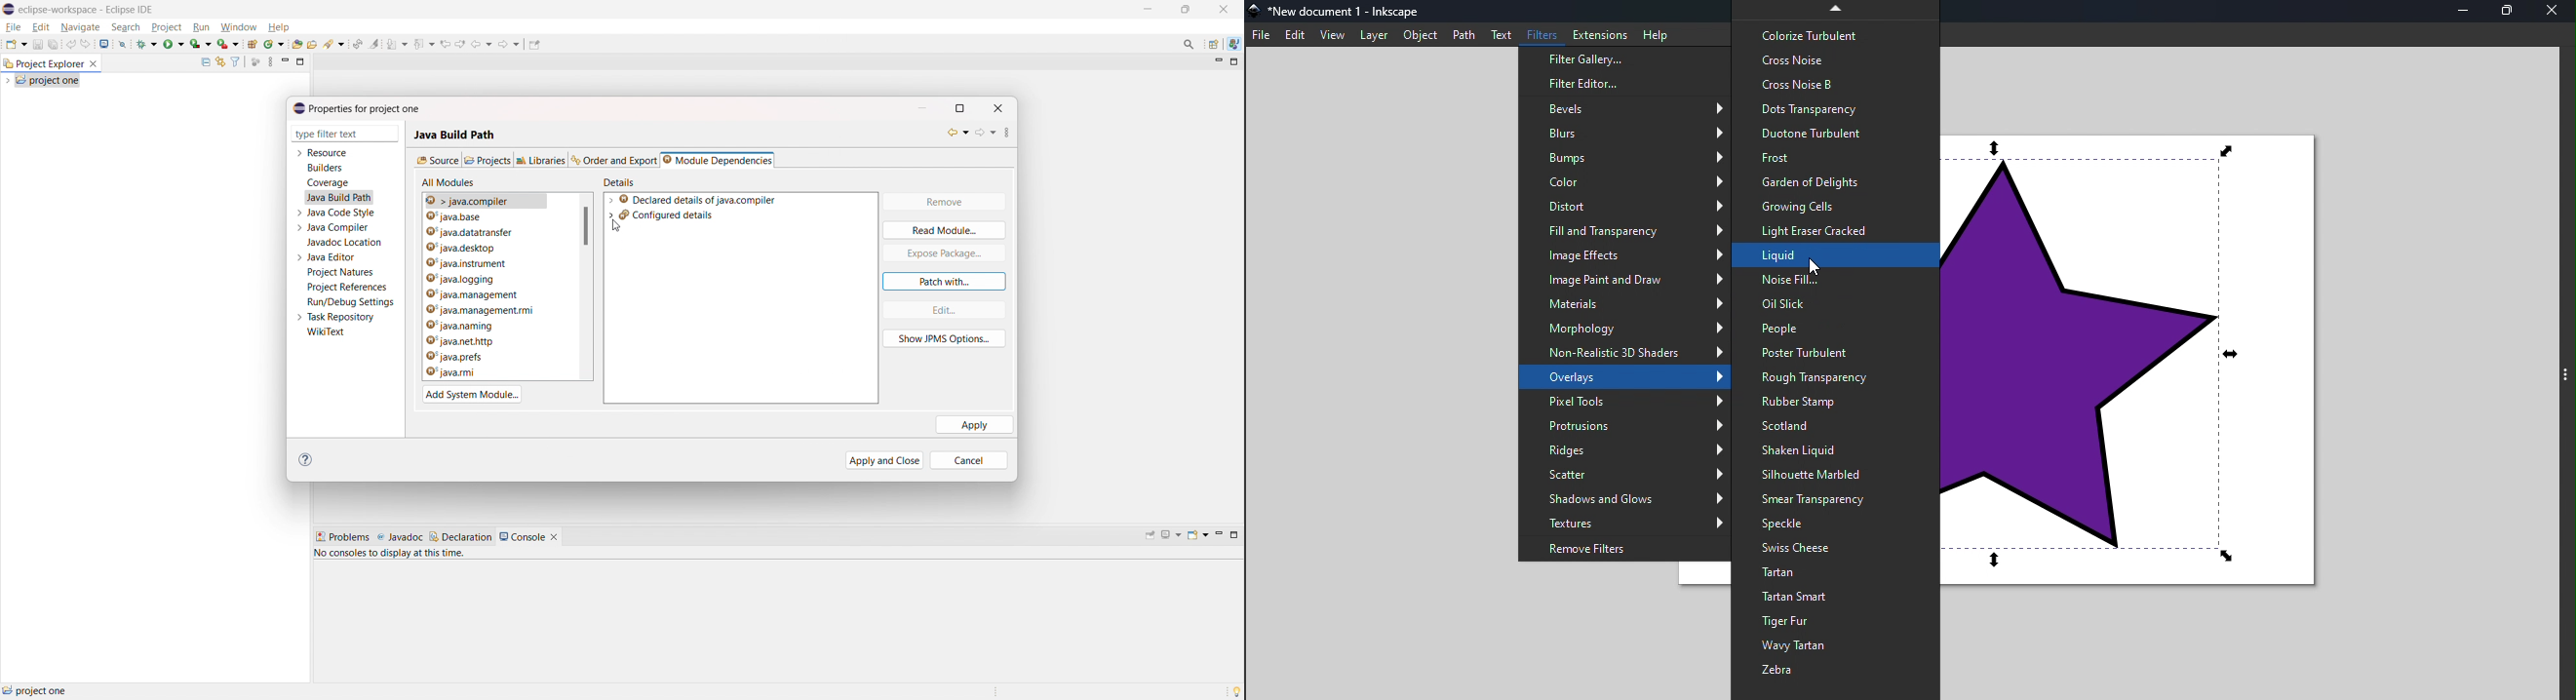  I want to click on Light eraser cracked, so click(1832, 229).